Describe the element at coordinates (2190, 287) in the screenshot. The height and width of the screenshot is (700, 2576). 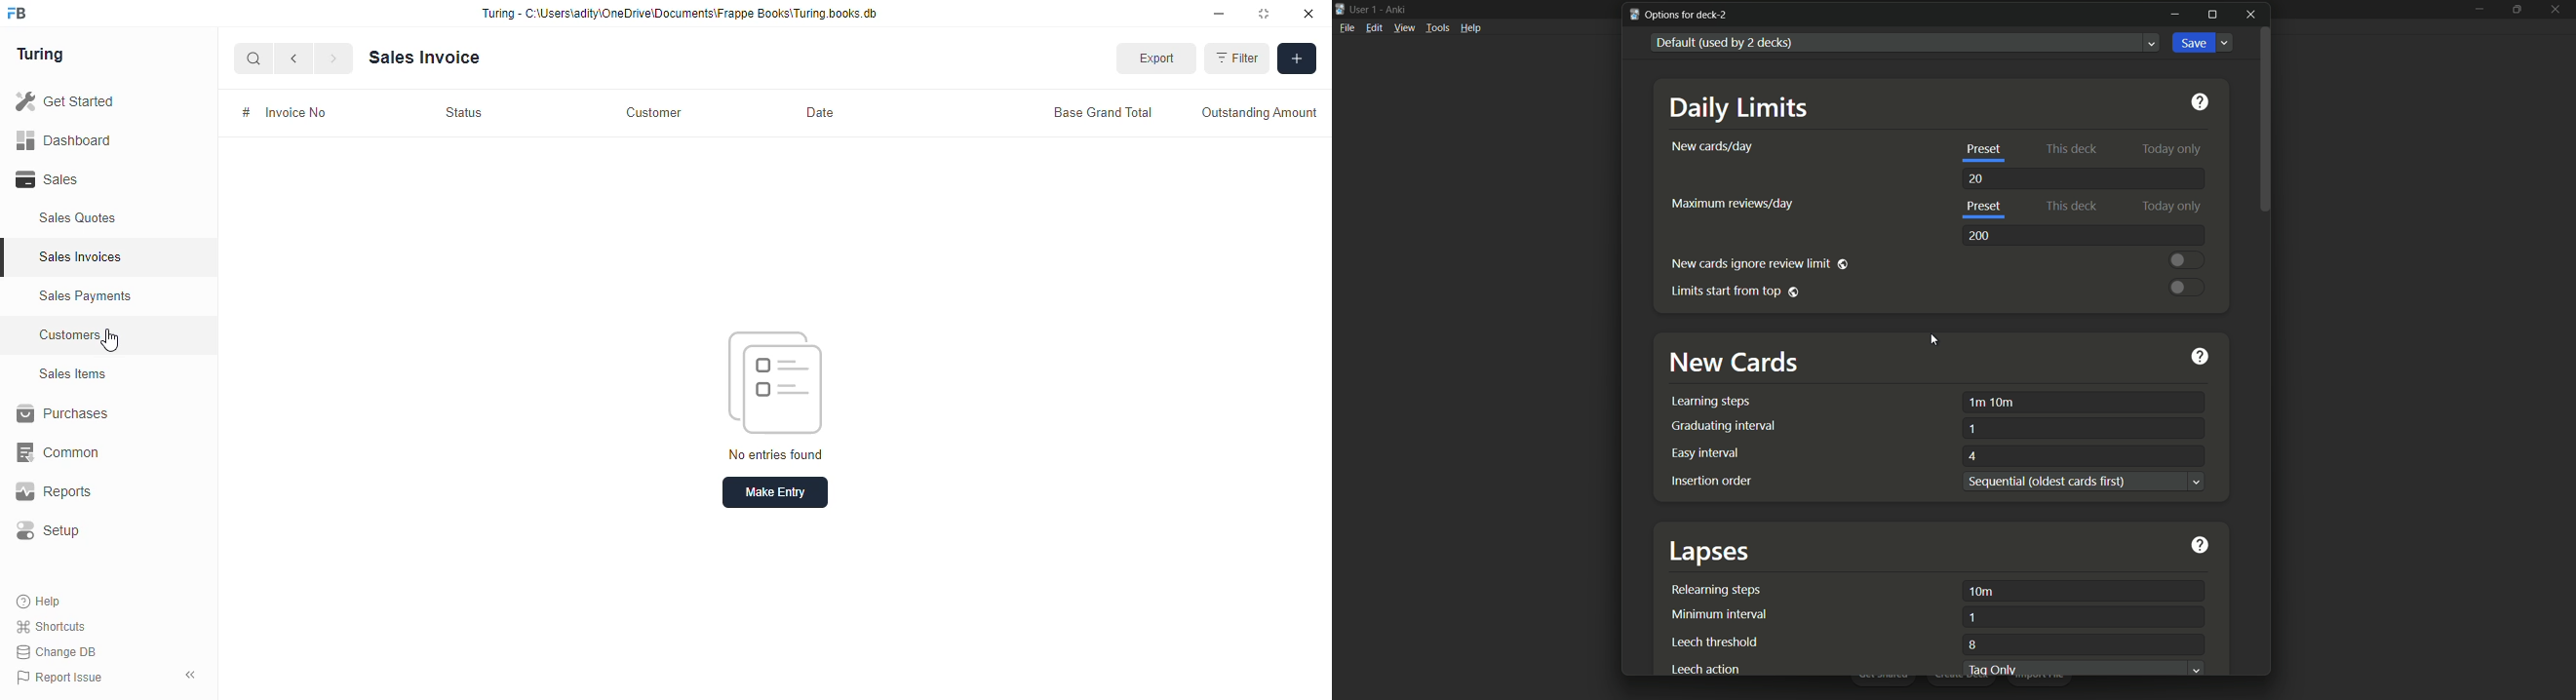
I see `toggle button` at that location.